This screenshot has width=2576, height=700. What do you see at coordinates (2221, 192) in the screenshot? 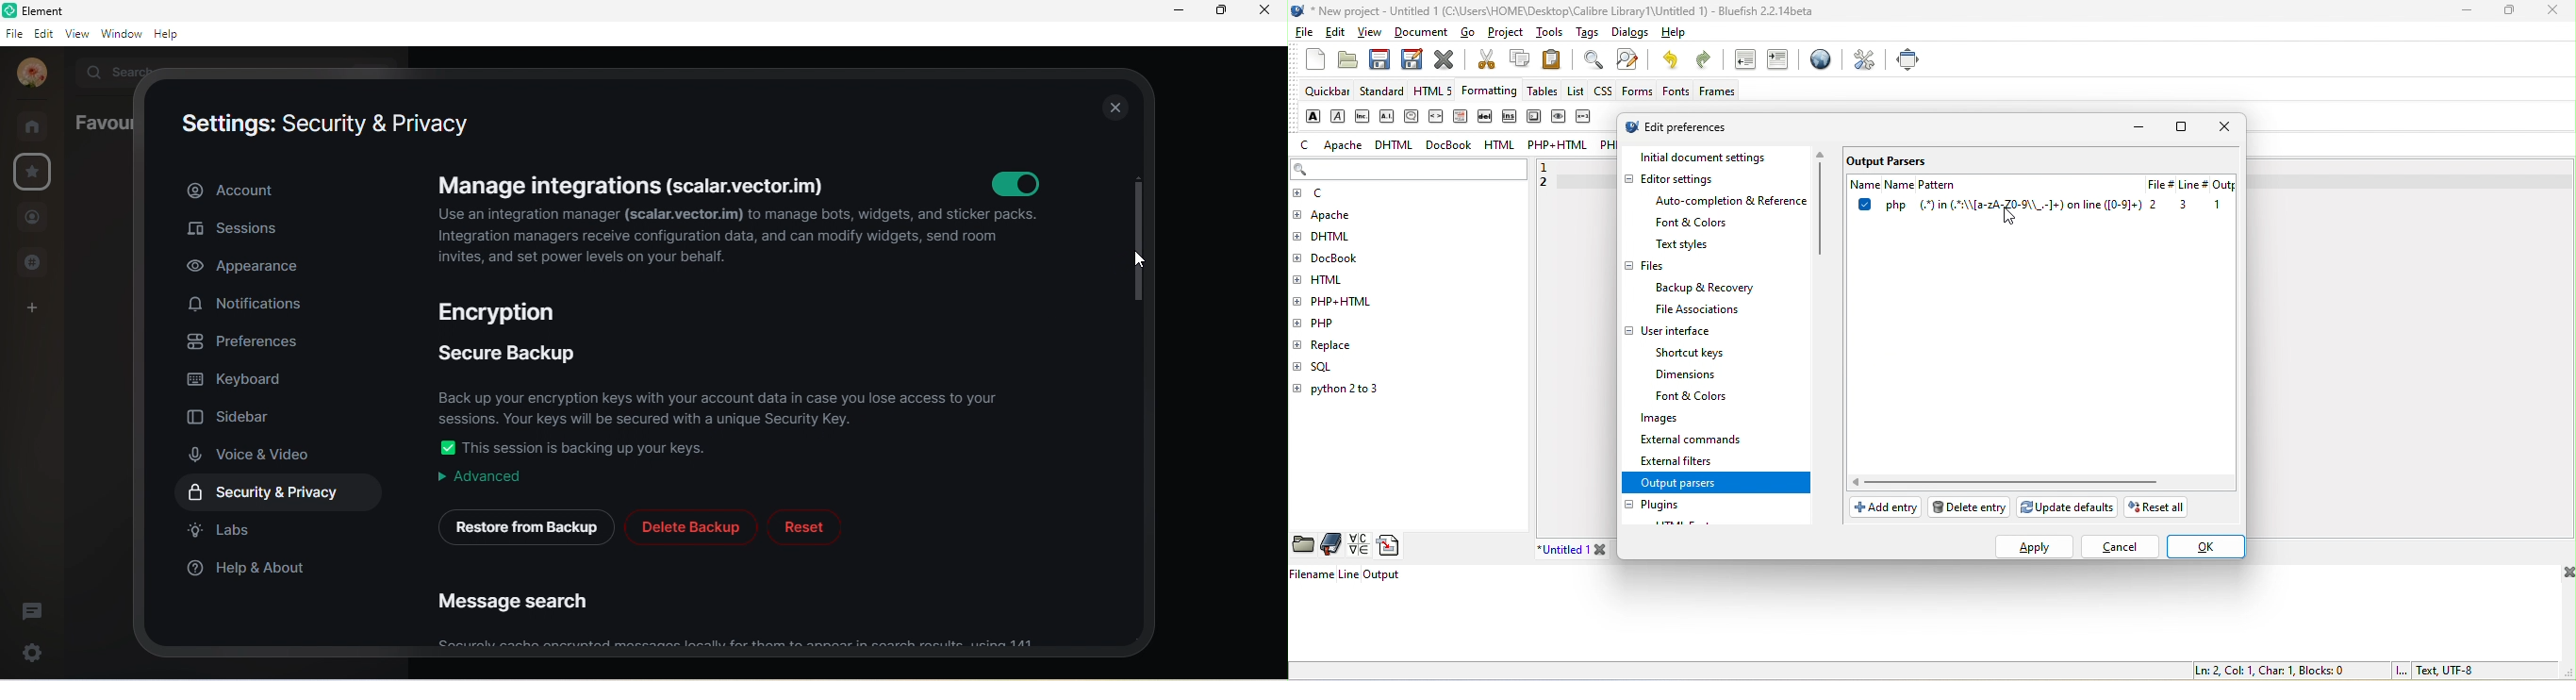
I see `output` at bounding box center [2221, 192].